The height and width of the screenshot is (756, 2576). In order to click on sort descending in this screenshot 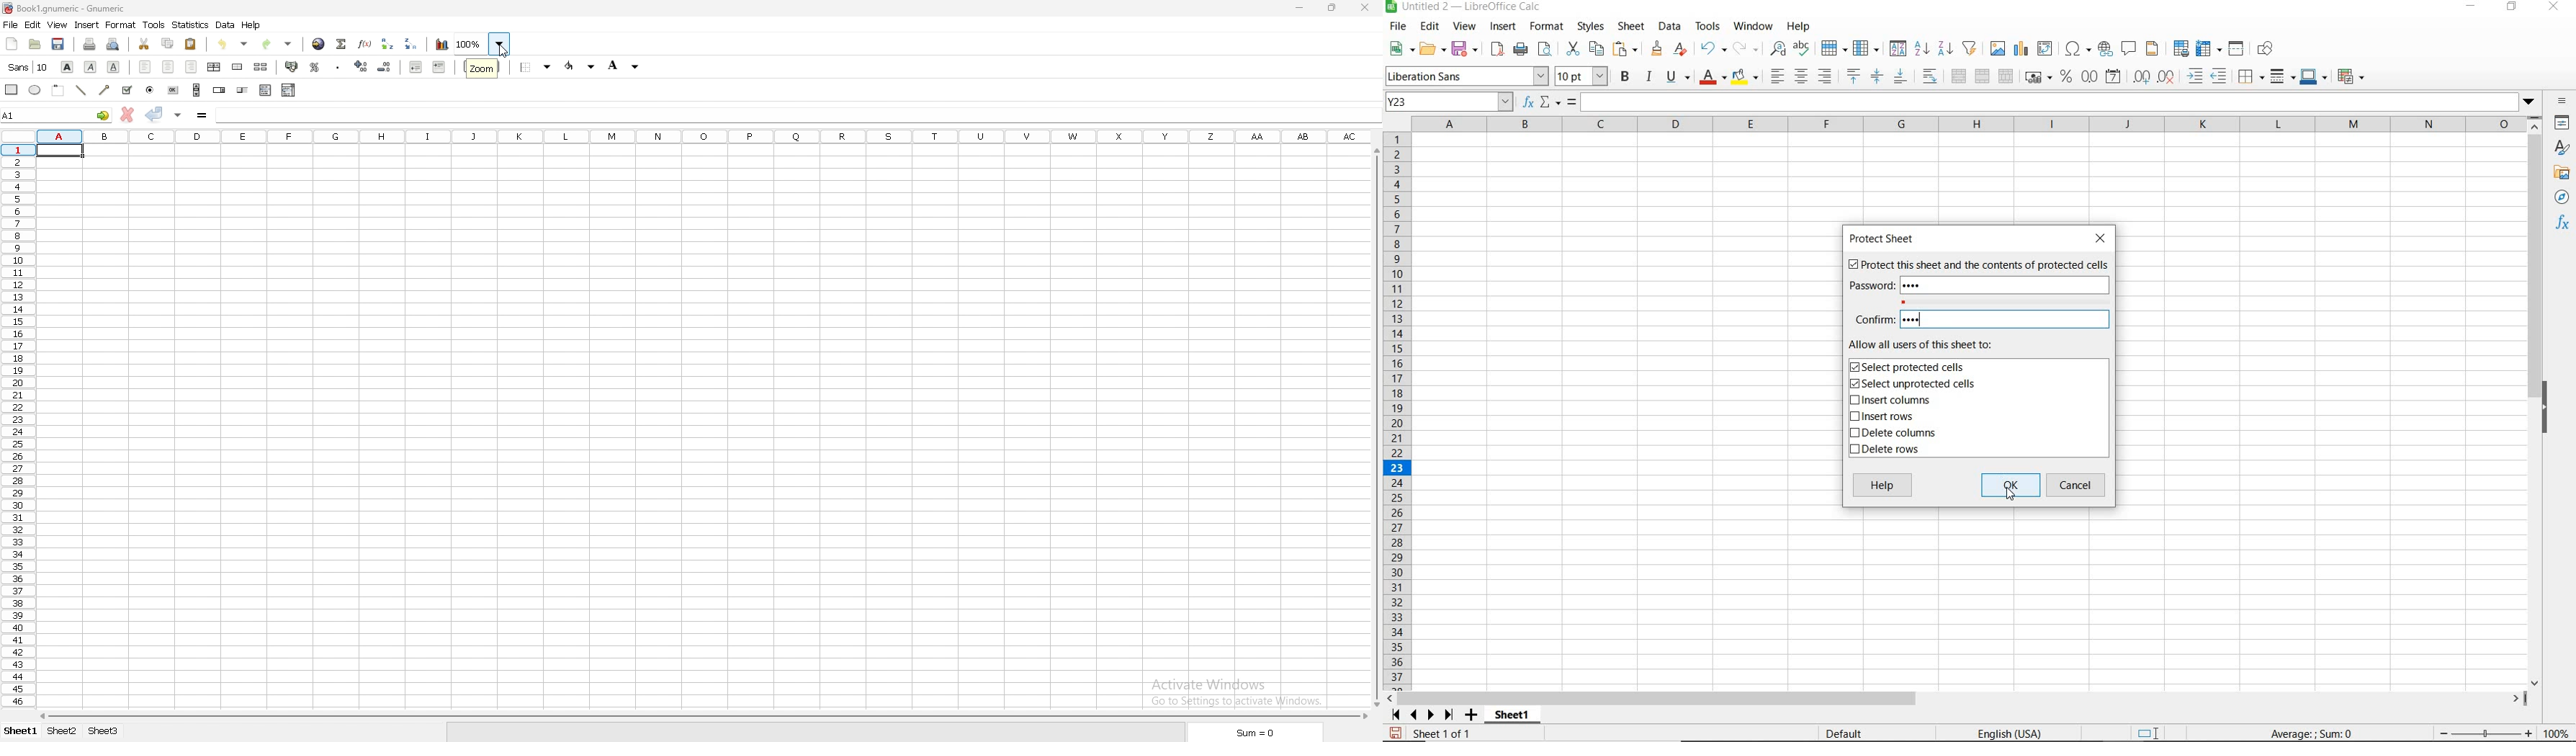, I will do `click(410, 43)`.